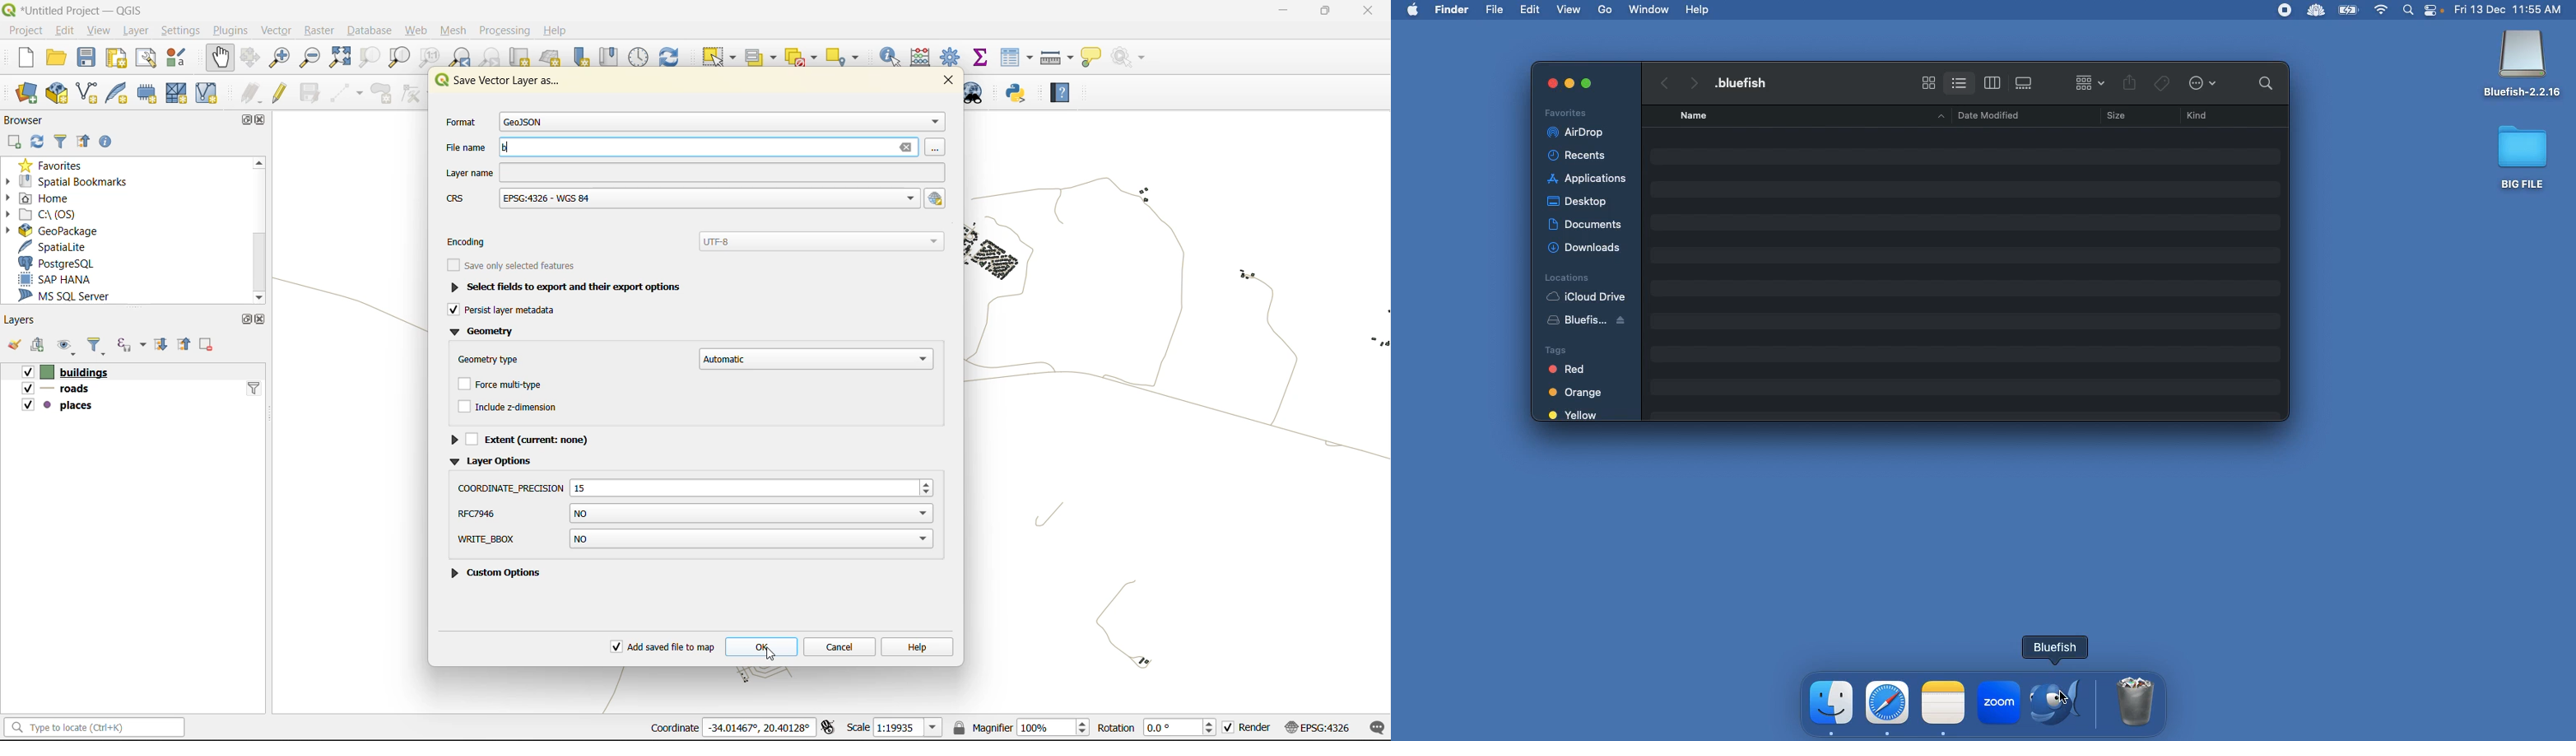  Describe the element at coordinates (694, 172) in the screenshot. I see `layer name` at that location.